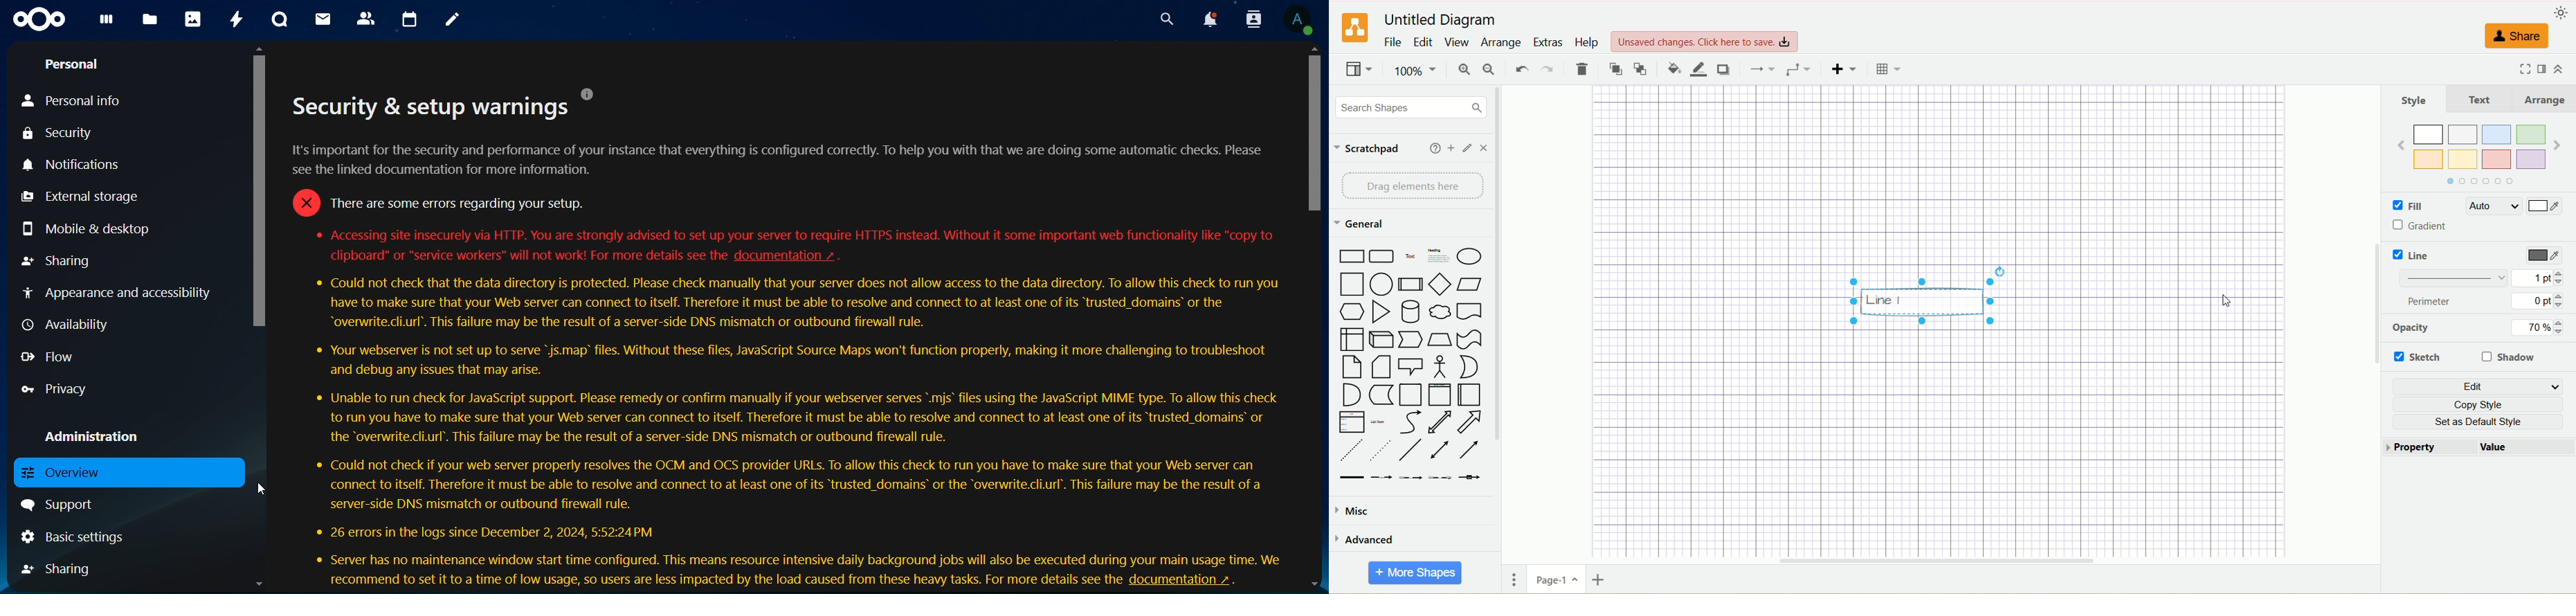 The height and width of the screenshot is (616, 2576). What do you see at coordinates (1437, 255) in the screenshot?
I see `Textbox` at bounding box center [1437, 255].